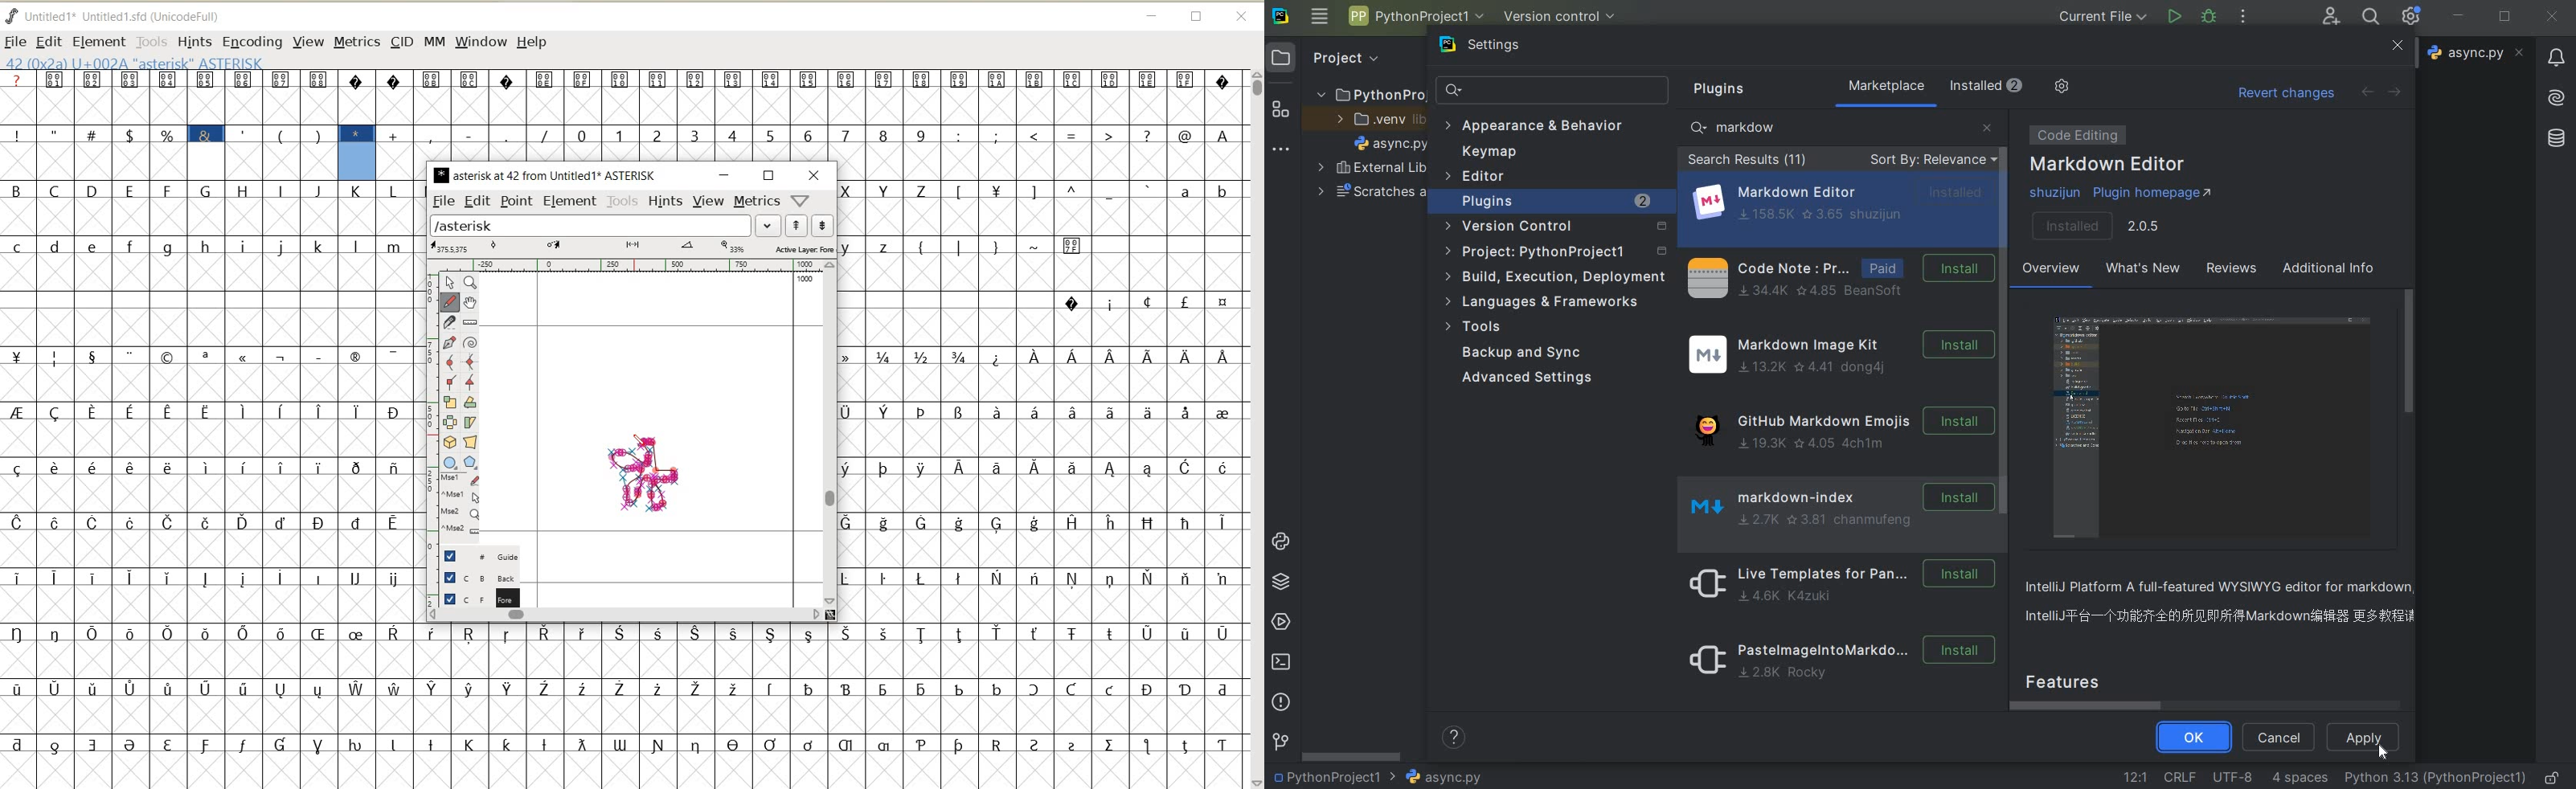  What do you see at coordinates (2192, 738) in the screenshot?
I see `ok` at bounding box center [2192, 738].